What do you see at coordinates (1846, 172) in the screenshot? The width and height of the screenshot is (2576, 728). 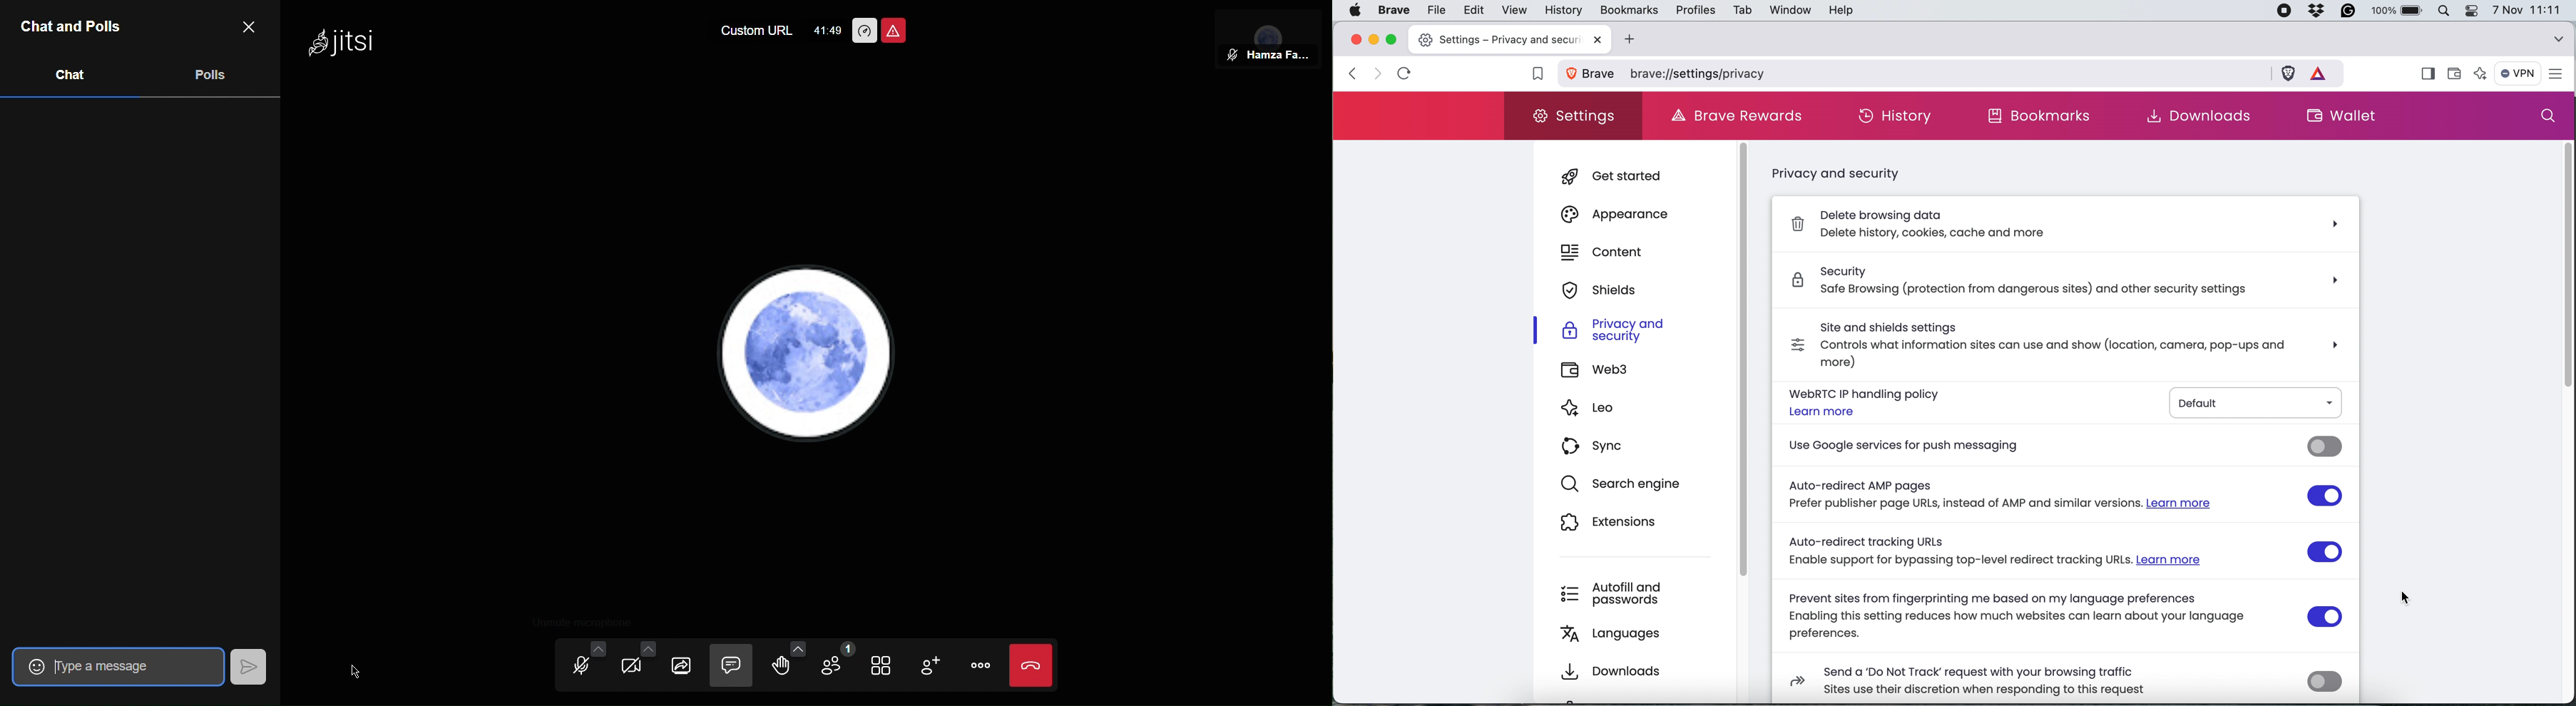 I see `privacy and security` at bounding box center [1846, 172].